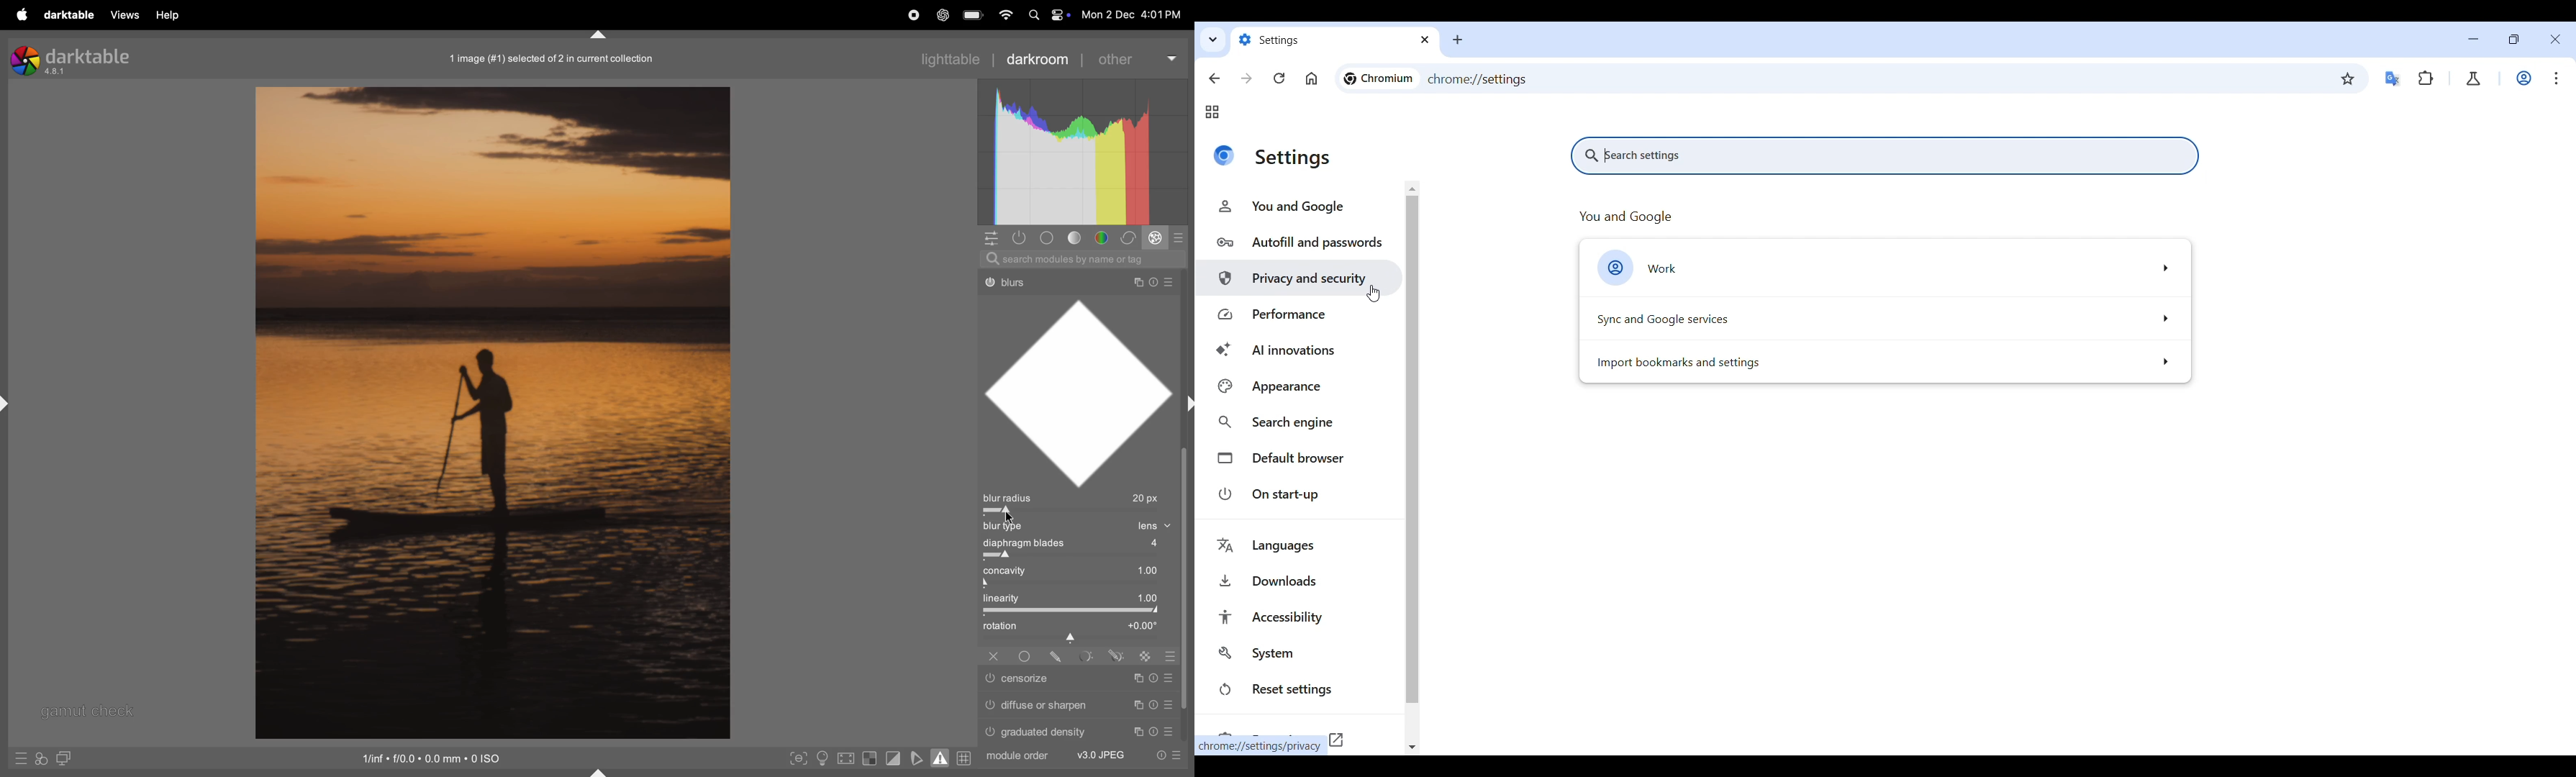 The width and height of the screenshot is (2576, 784). What do you see at coordinates (1082, 585) in the screenshot?
I see `toggle bar` at bounding box center [1082, 585].